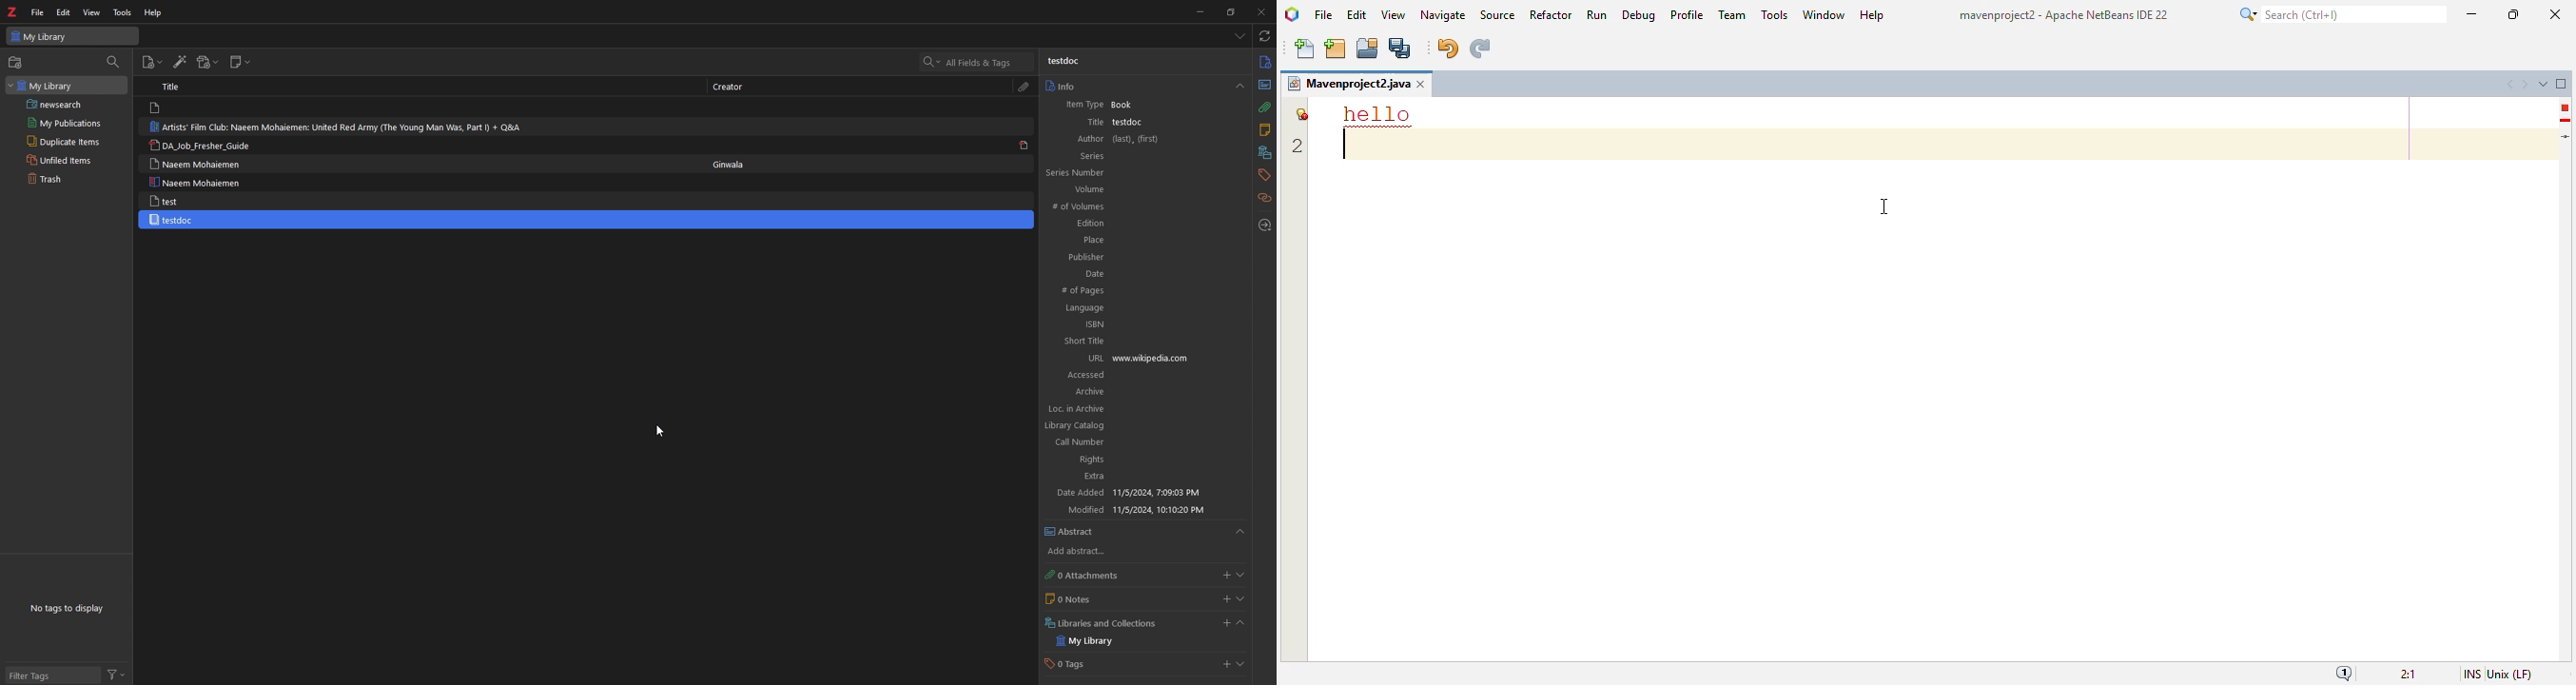 This screenshot has width=2576, height=700. I want to click on tools, so click(122, 13).